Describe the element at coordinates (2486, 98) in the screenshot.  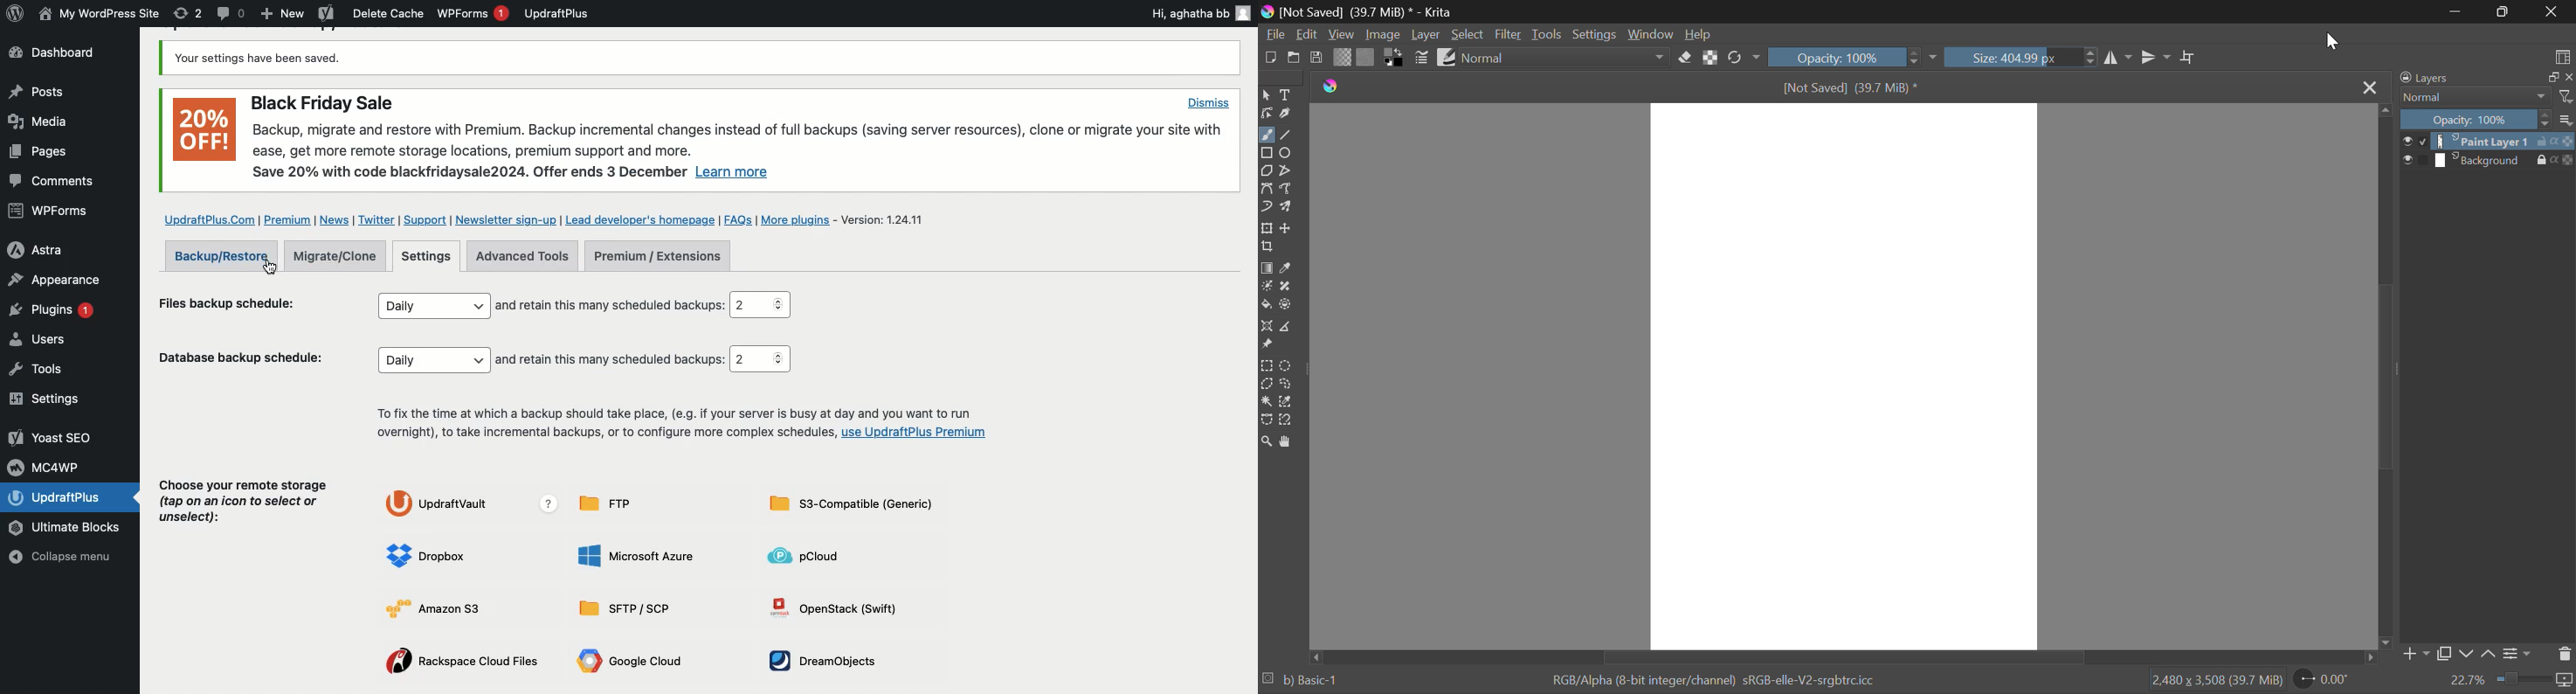
I see `Blending Mode` at that location.